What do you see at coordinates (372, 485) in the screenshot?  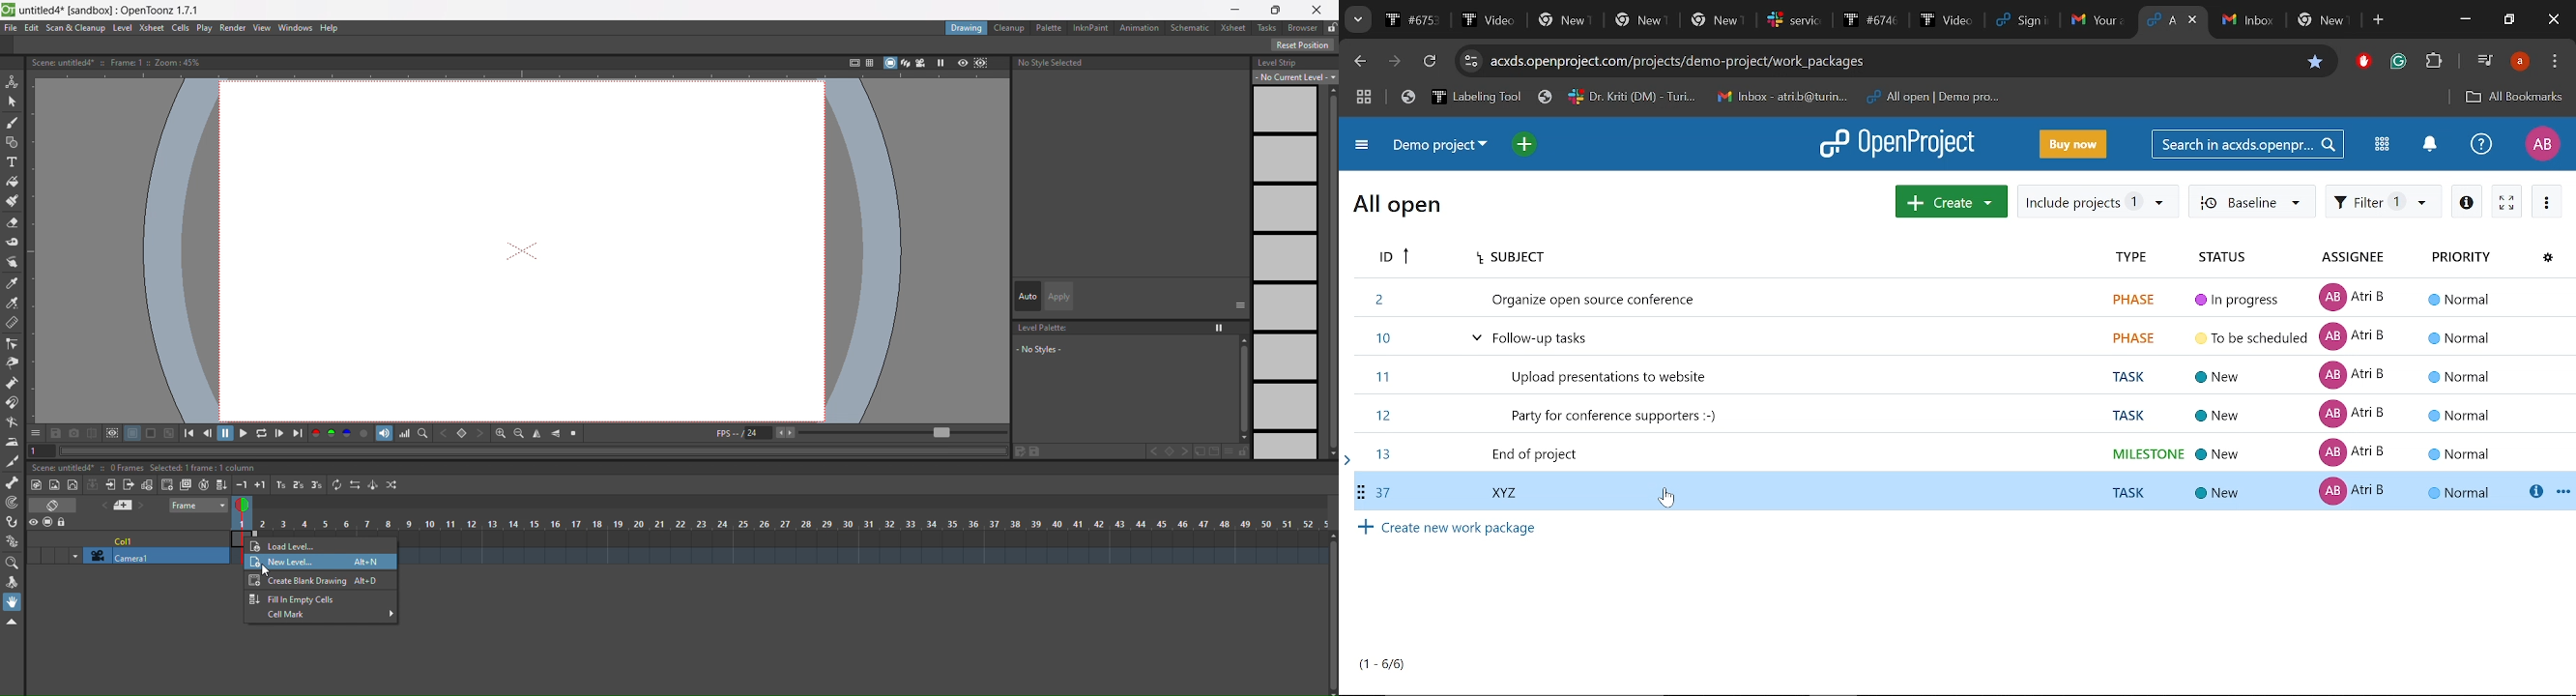 I see `swing` at bounding box center [372, 485].